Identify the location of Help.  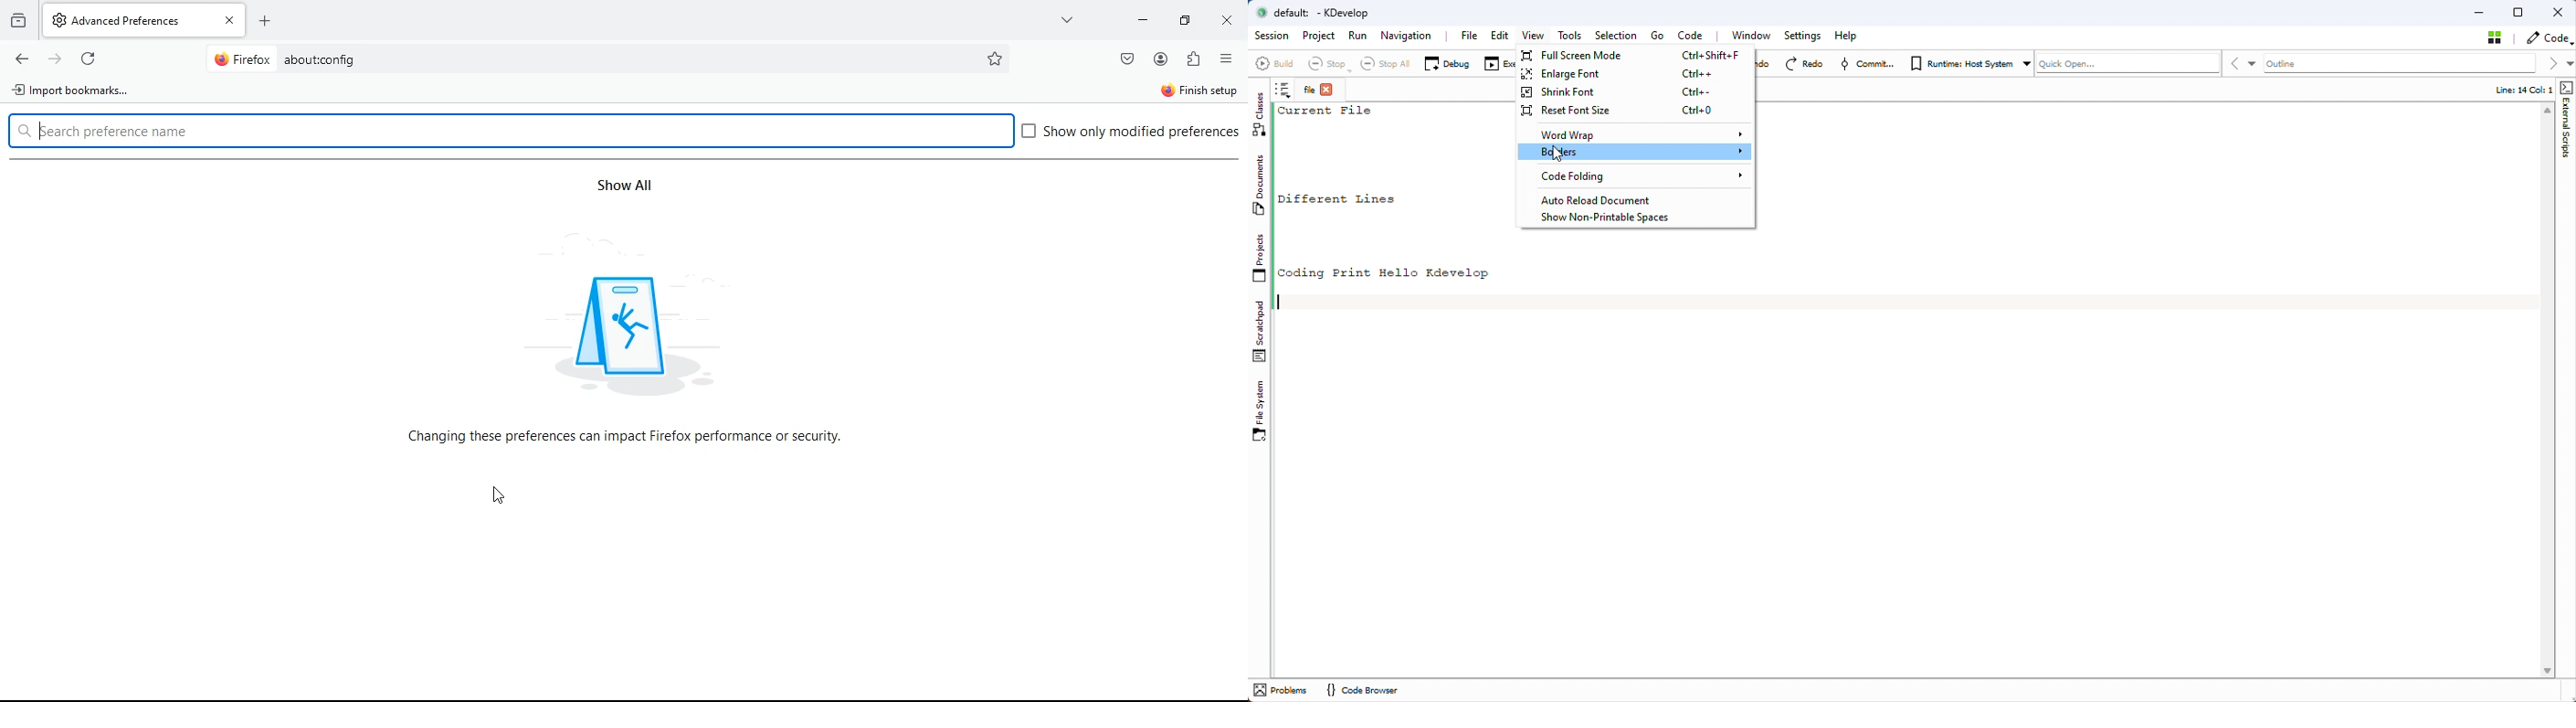
(1848, 36).